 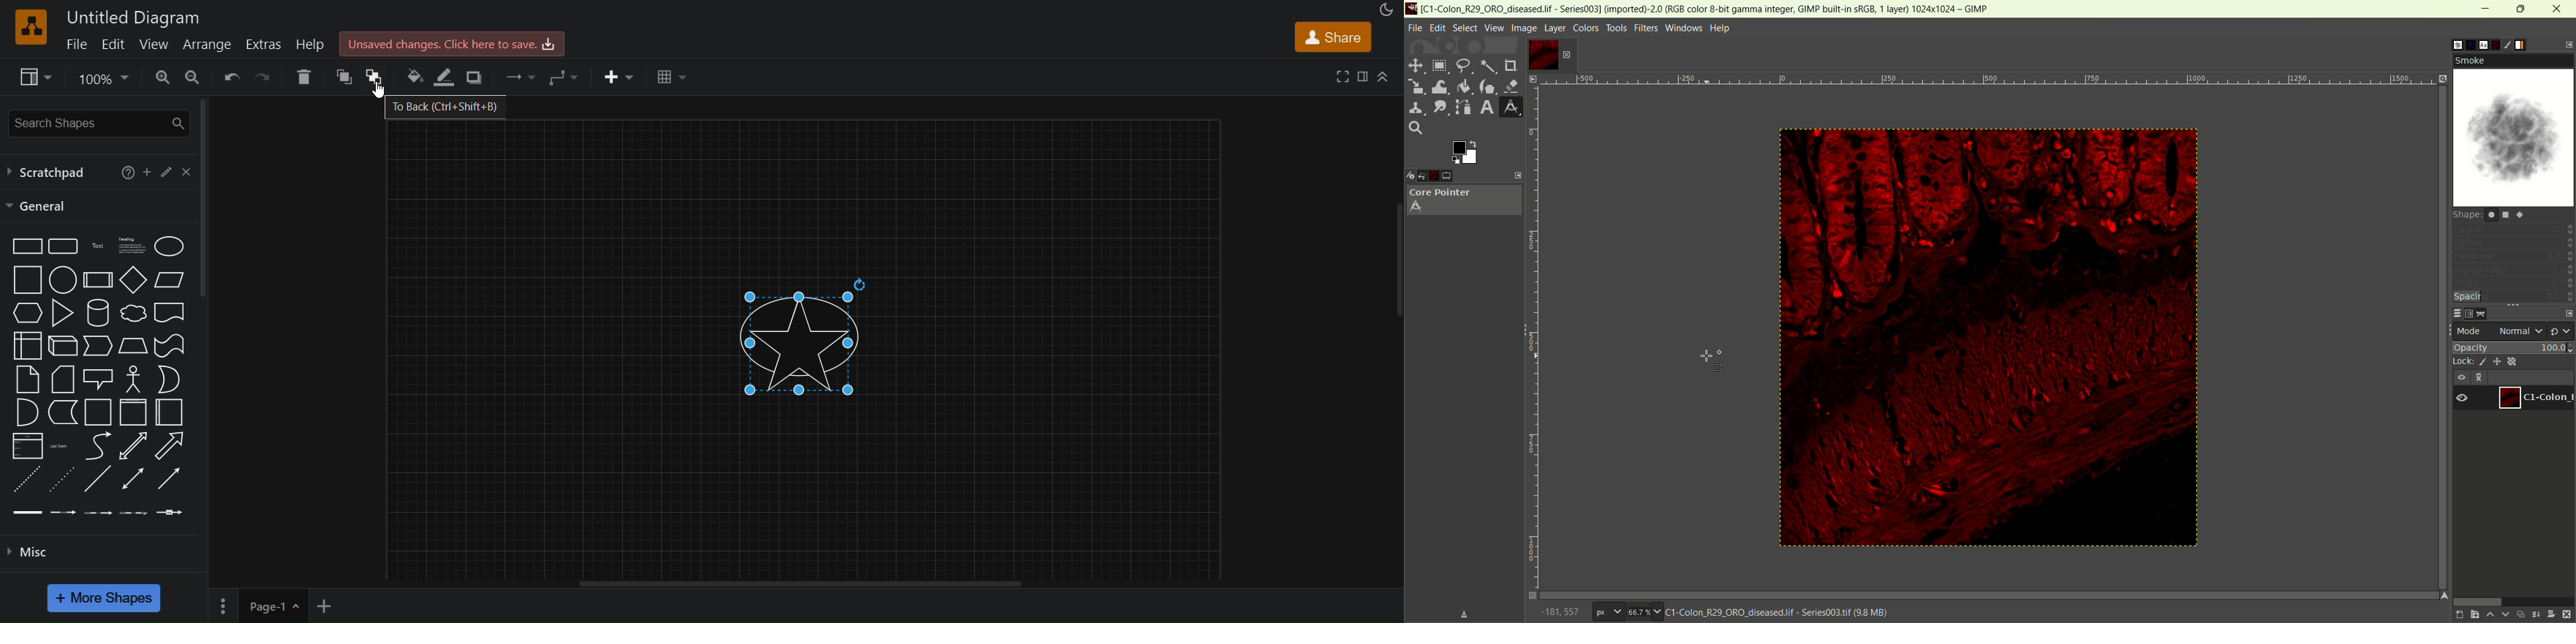 I want to click on collapse/expand, so click(x=1386, y=75).